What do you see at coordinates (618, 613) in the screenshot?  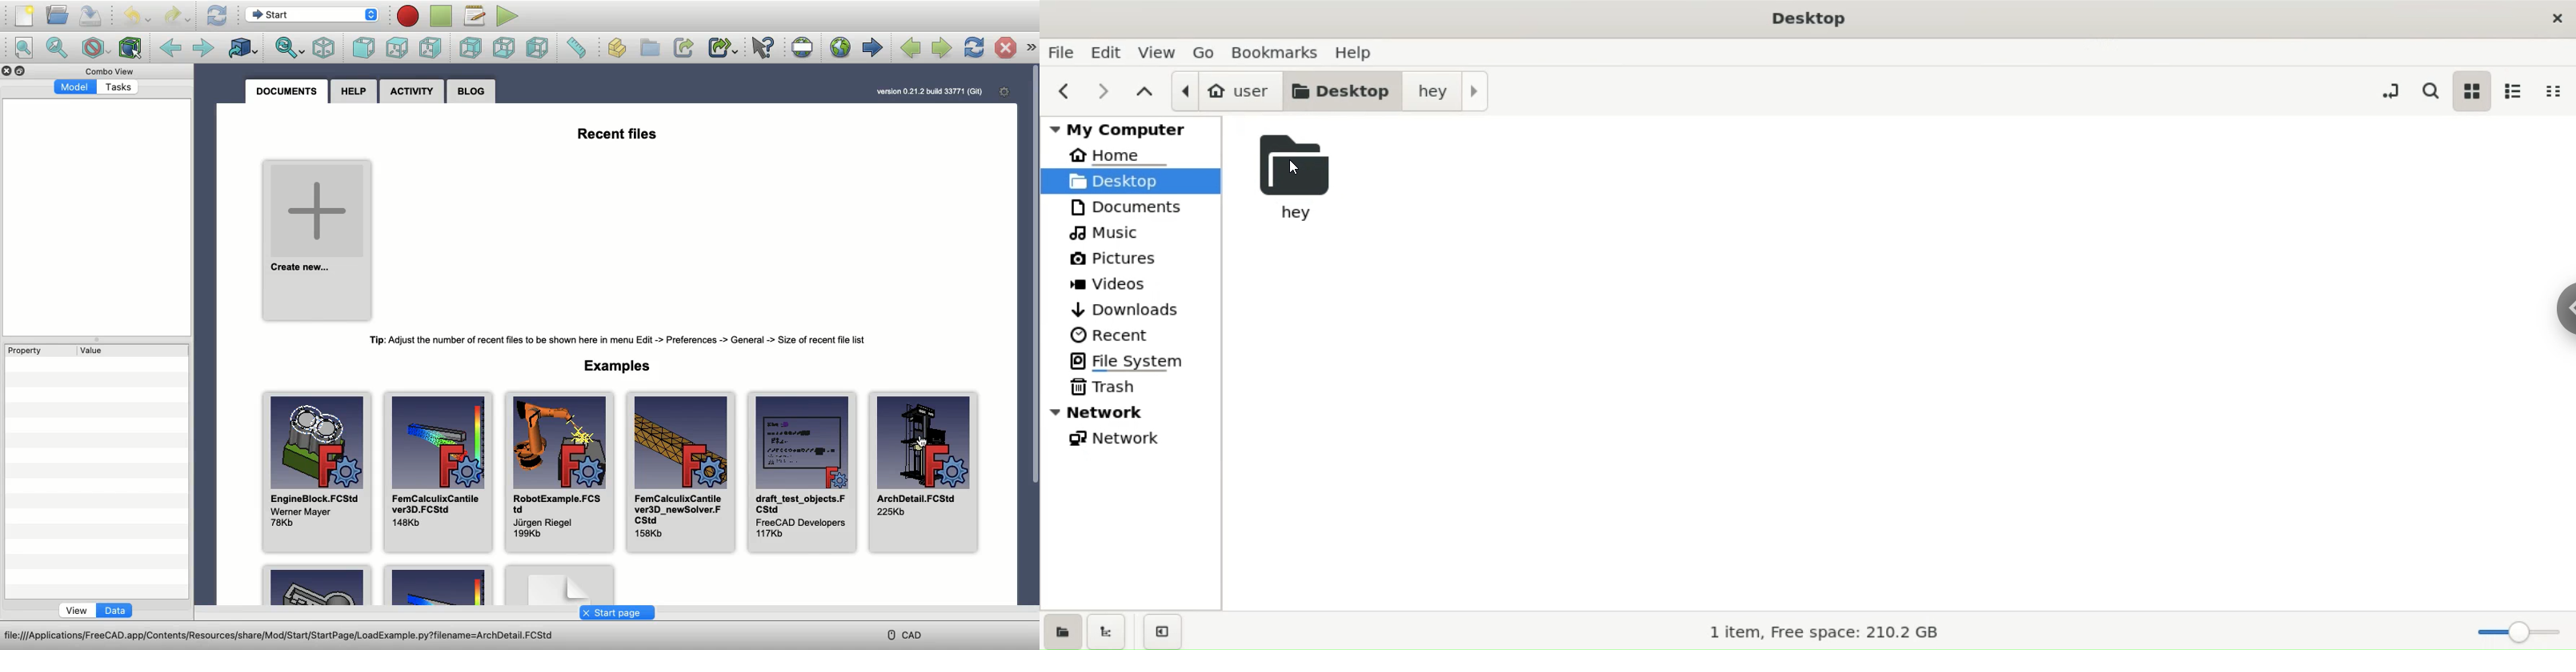 I see `Start page` at bounding box center [618, 613].